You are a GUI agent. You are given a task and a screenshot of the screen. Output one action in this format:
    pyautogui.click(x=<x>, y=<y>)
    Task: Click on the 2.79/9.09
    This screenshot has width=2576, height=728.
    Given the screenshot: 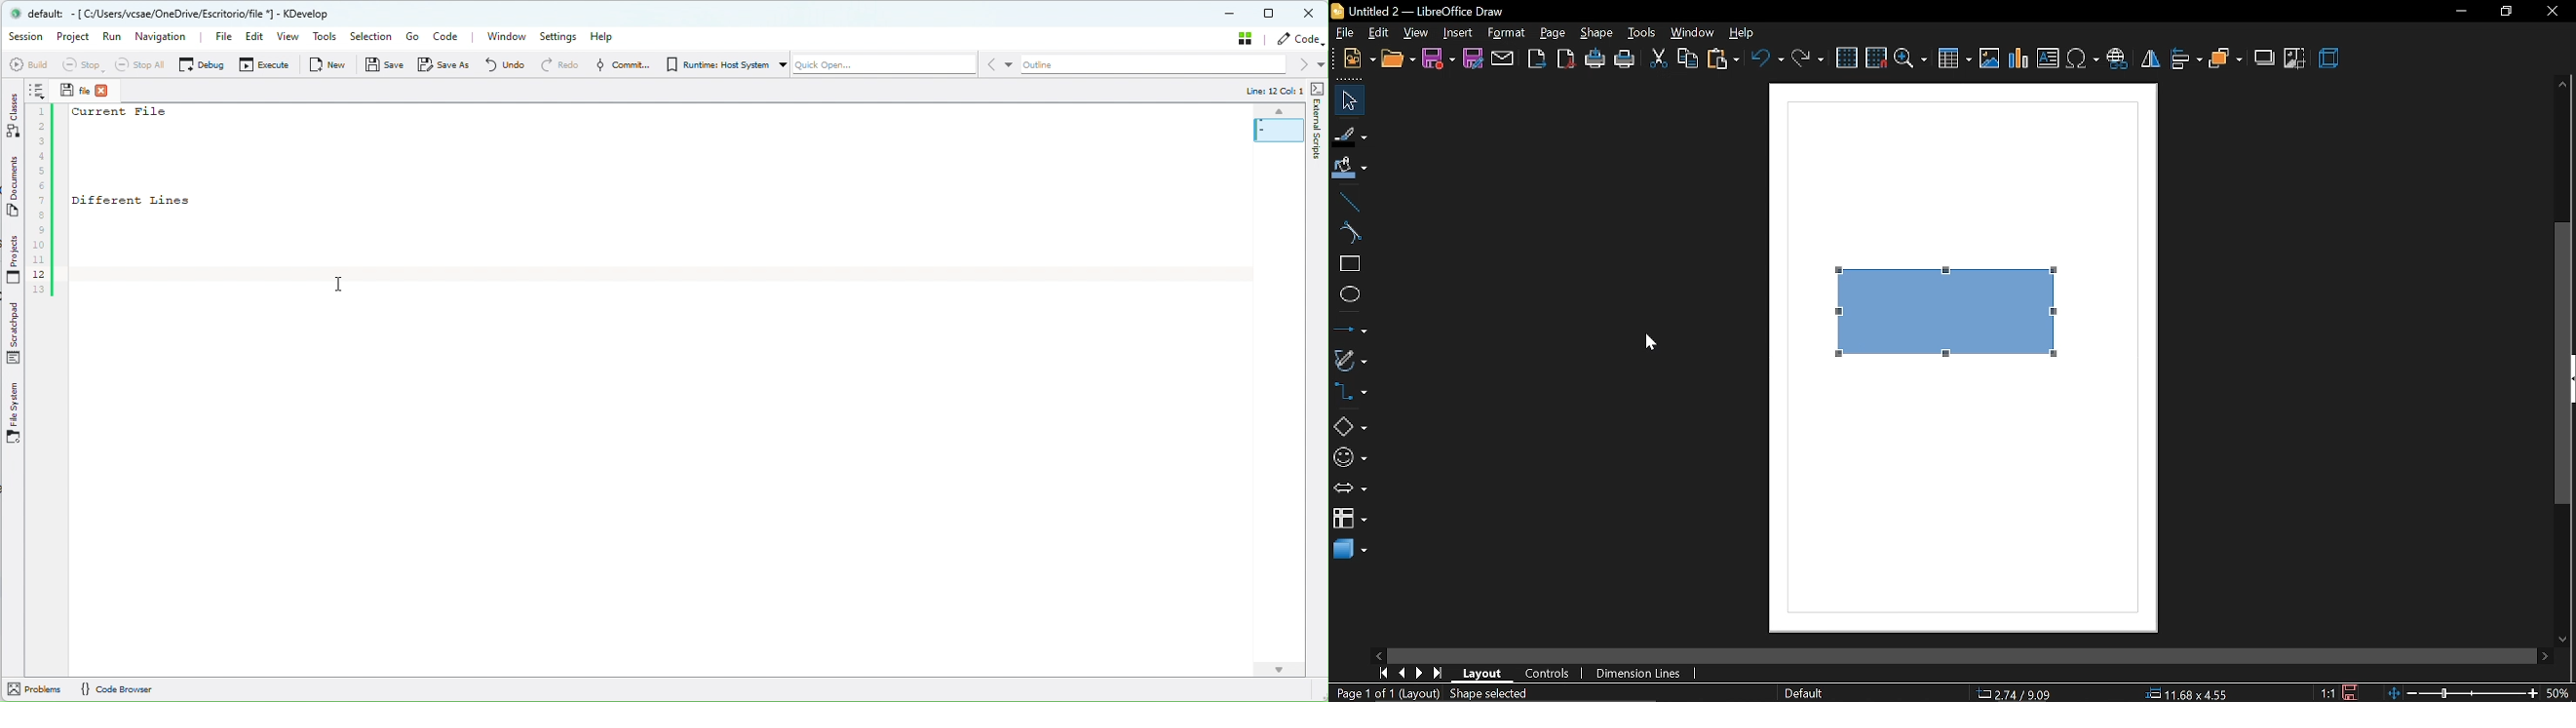 What is the action you would take?
    pyautogui.click(x=2018, y=695)
    